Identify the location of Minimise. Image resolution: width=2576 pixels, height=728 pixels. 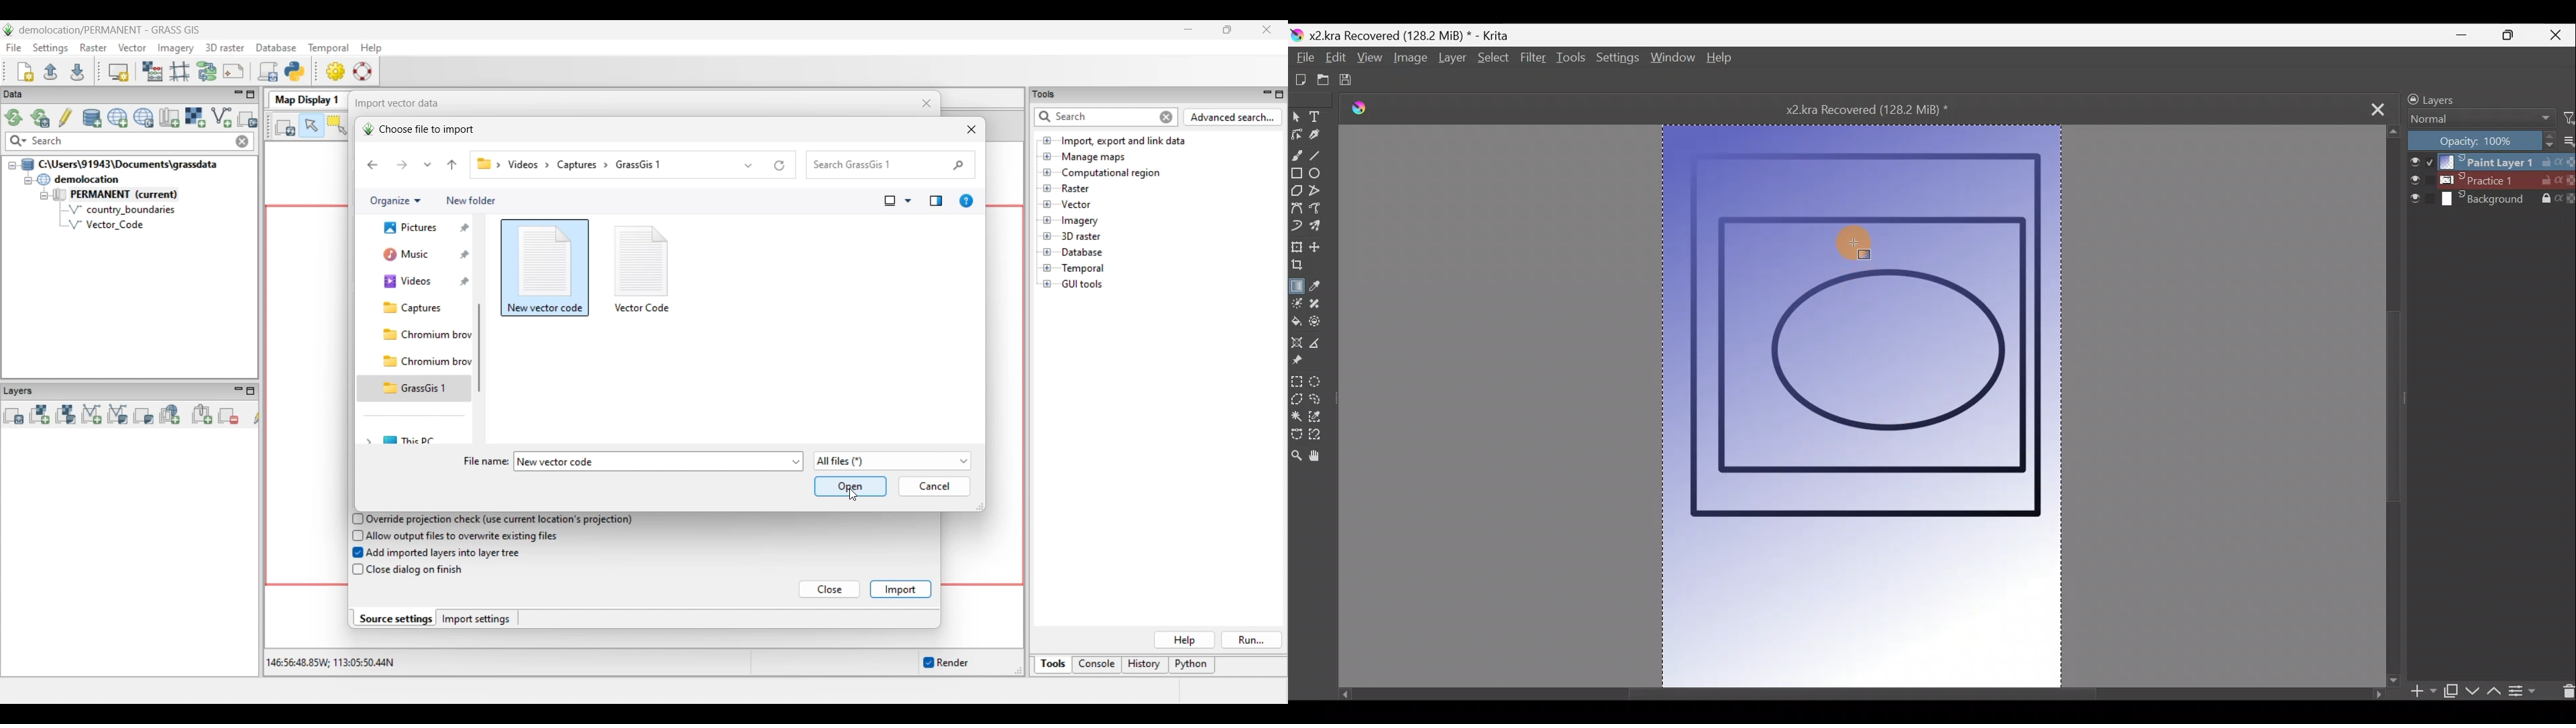
(2468, 35).